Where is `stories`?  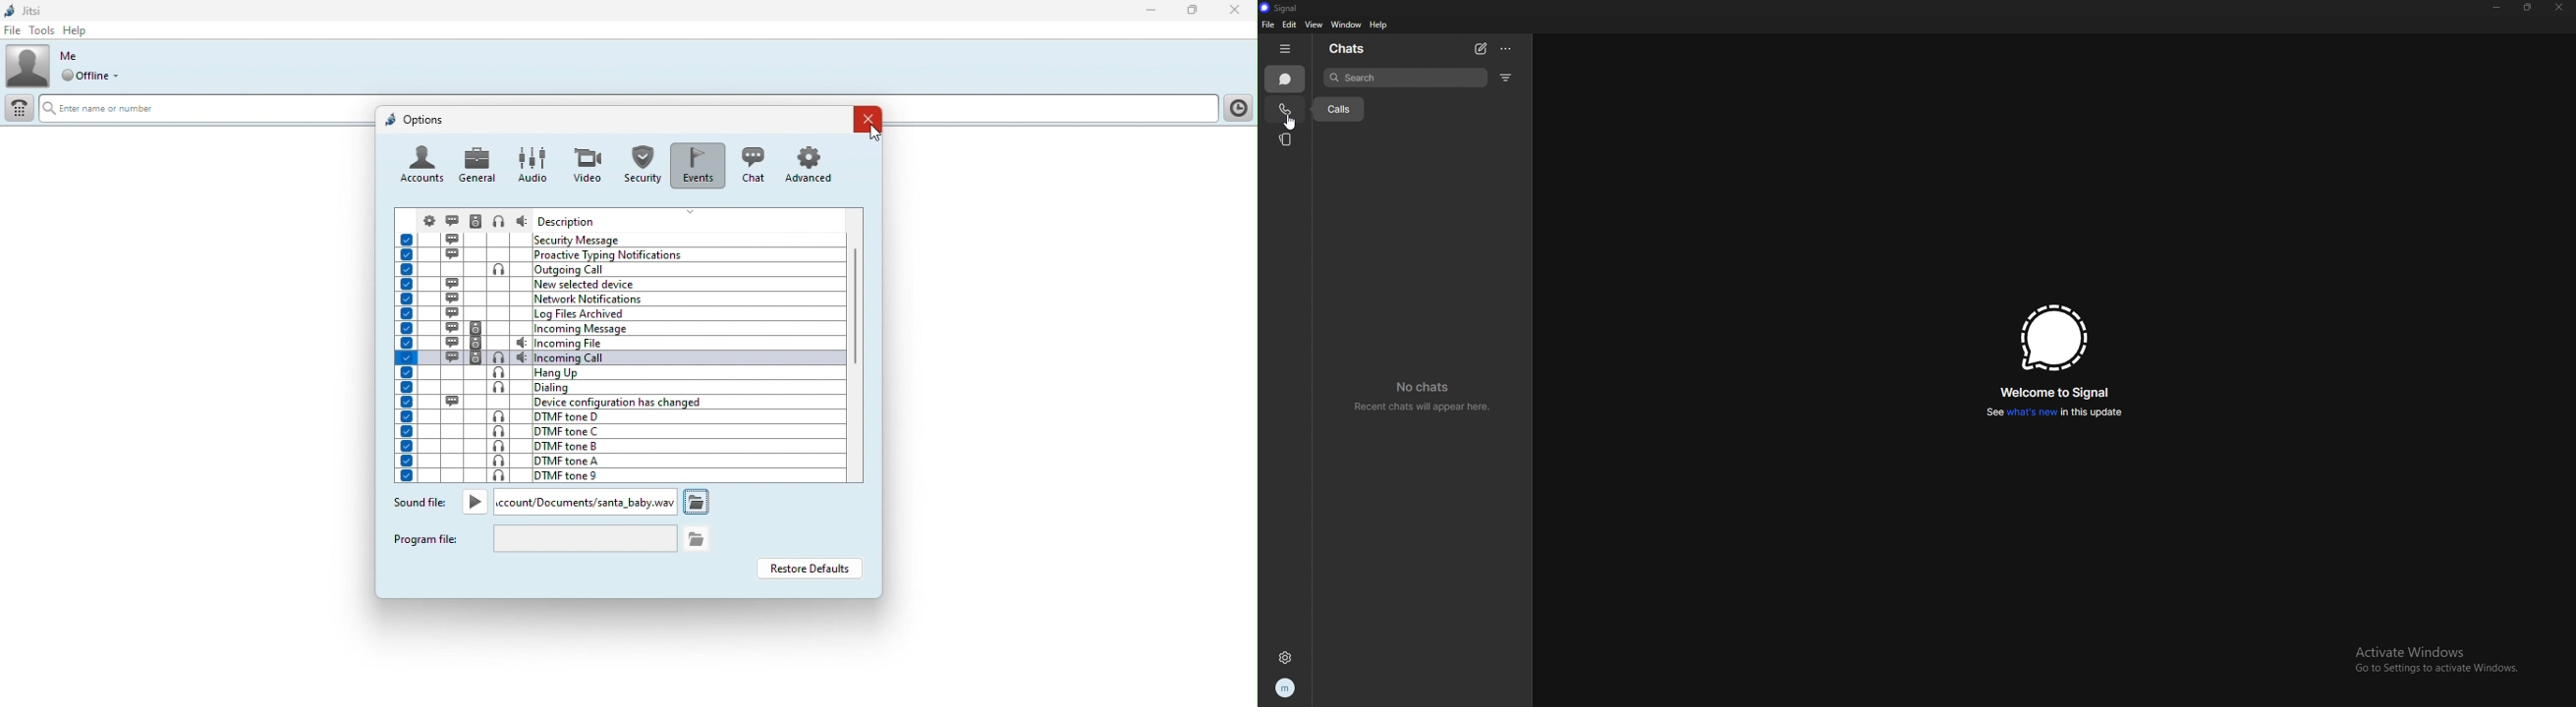 stories is located at coordinates (1287, 139).